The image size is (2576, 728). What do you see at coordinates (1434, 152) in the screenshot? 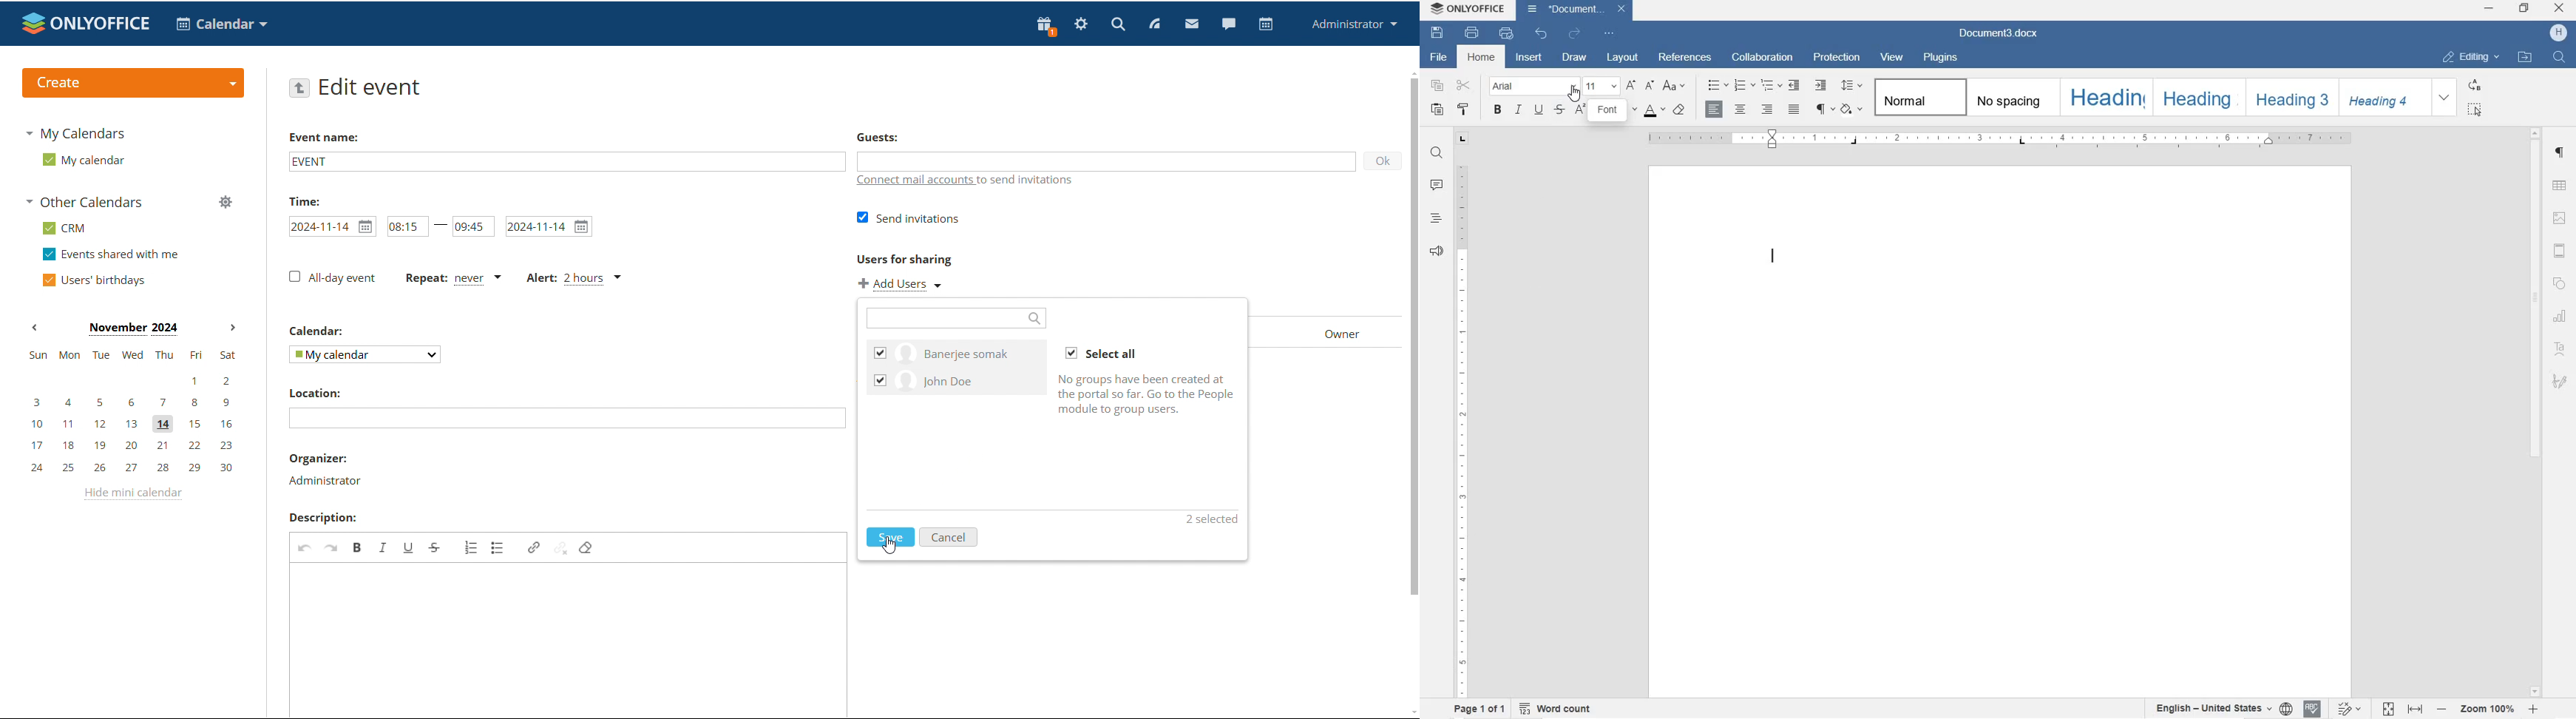
I see `FIND` at bounding box center [1434, 152].